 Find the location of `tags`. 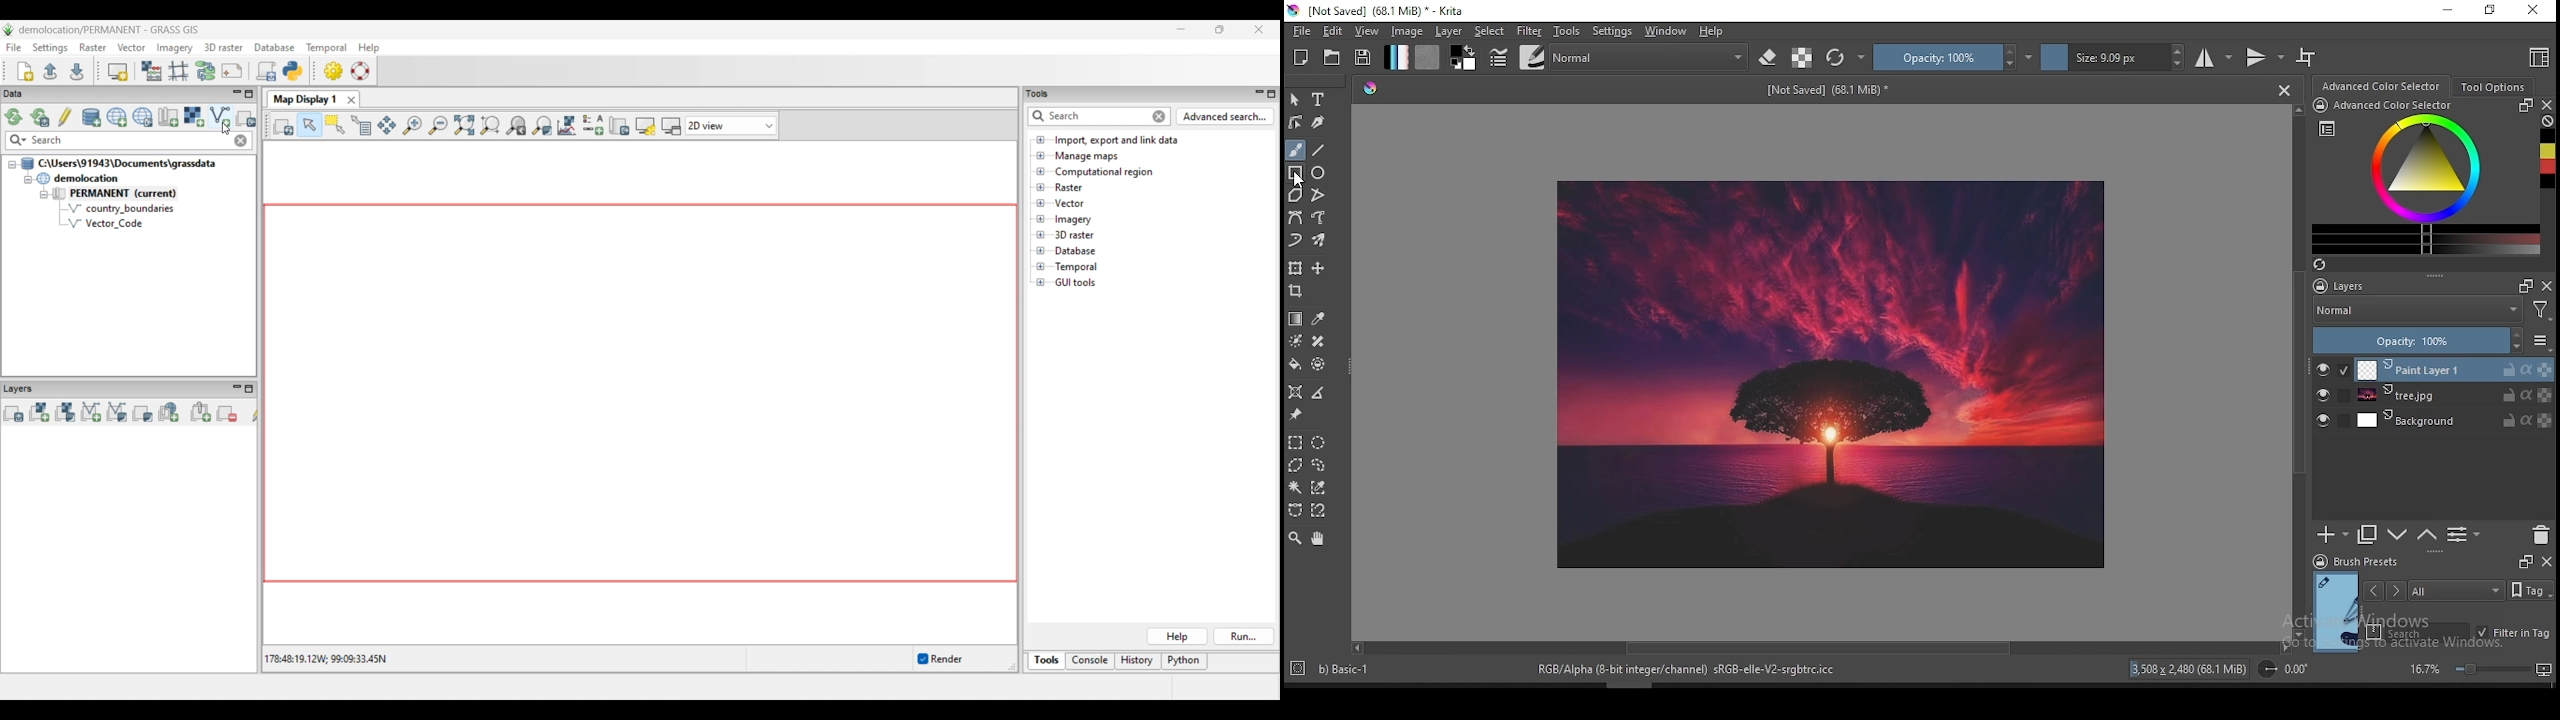

tags is located at coordinates (2457, 590).